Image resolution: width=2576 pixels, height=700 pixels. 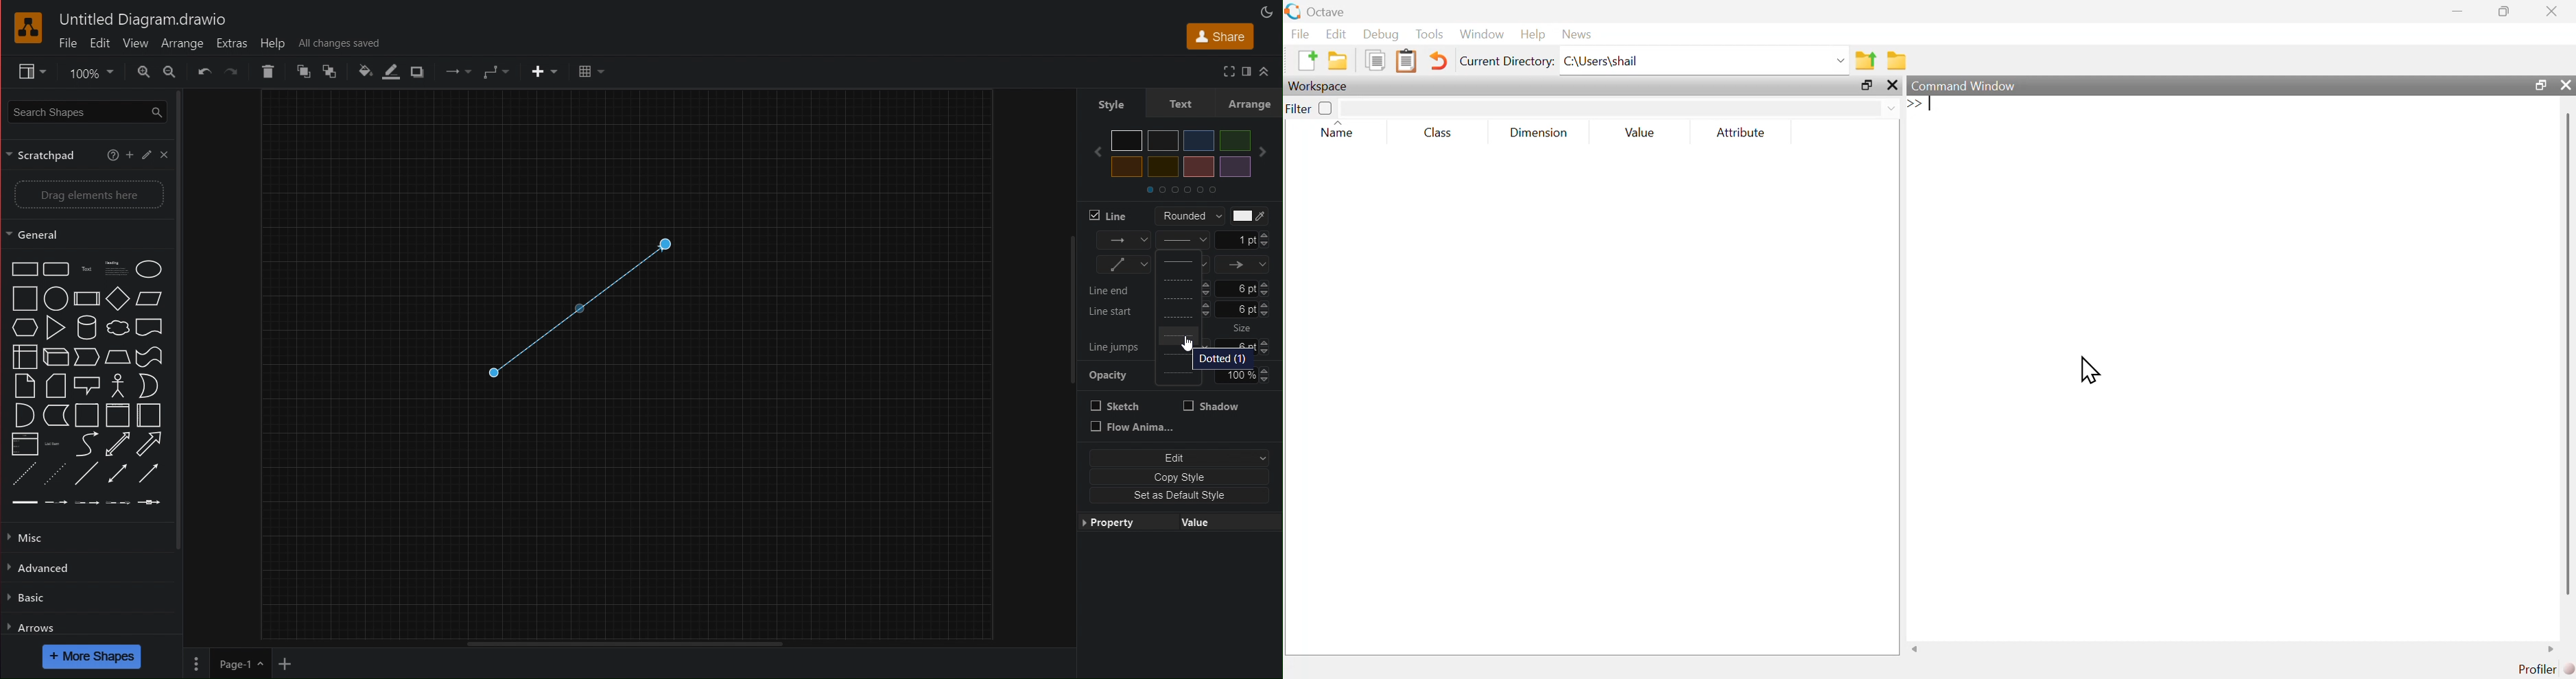 What do you see at coordinates (2506, 11) in the screenshot?
I see `maximize` at bounding box center [2506, 11].